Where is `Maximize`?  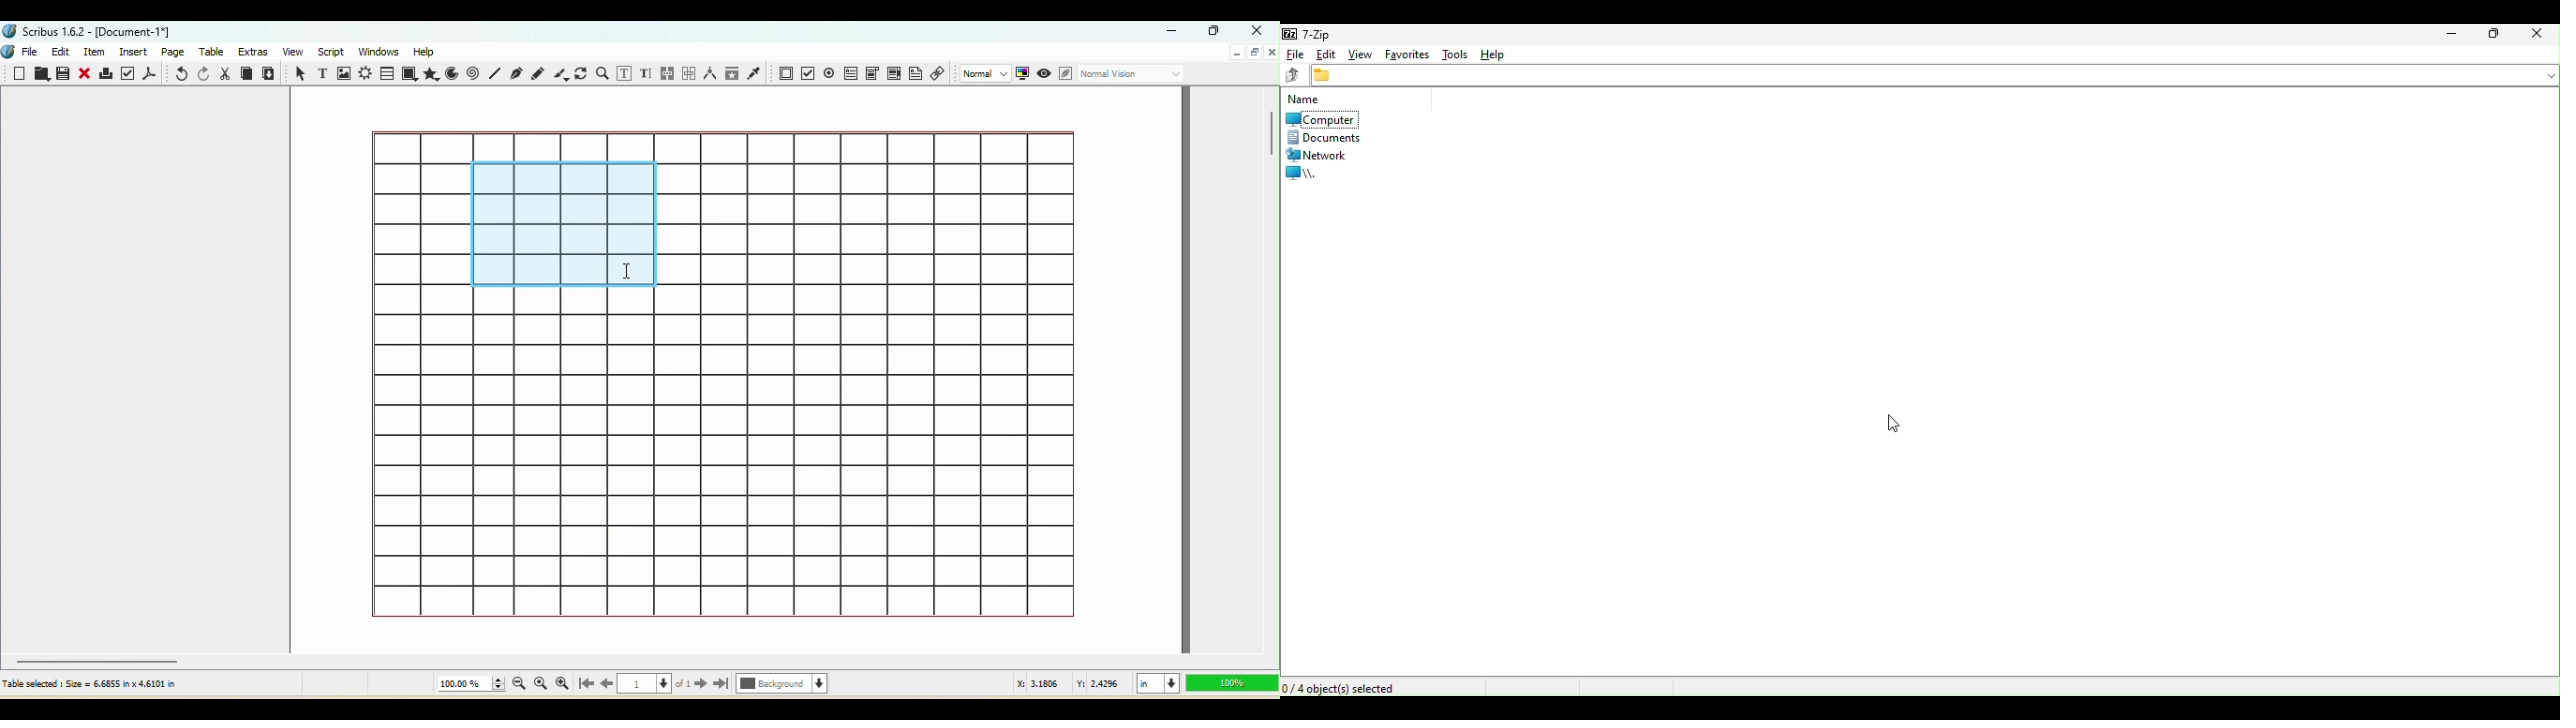
Maximize is located at coordinates (1254, 53).